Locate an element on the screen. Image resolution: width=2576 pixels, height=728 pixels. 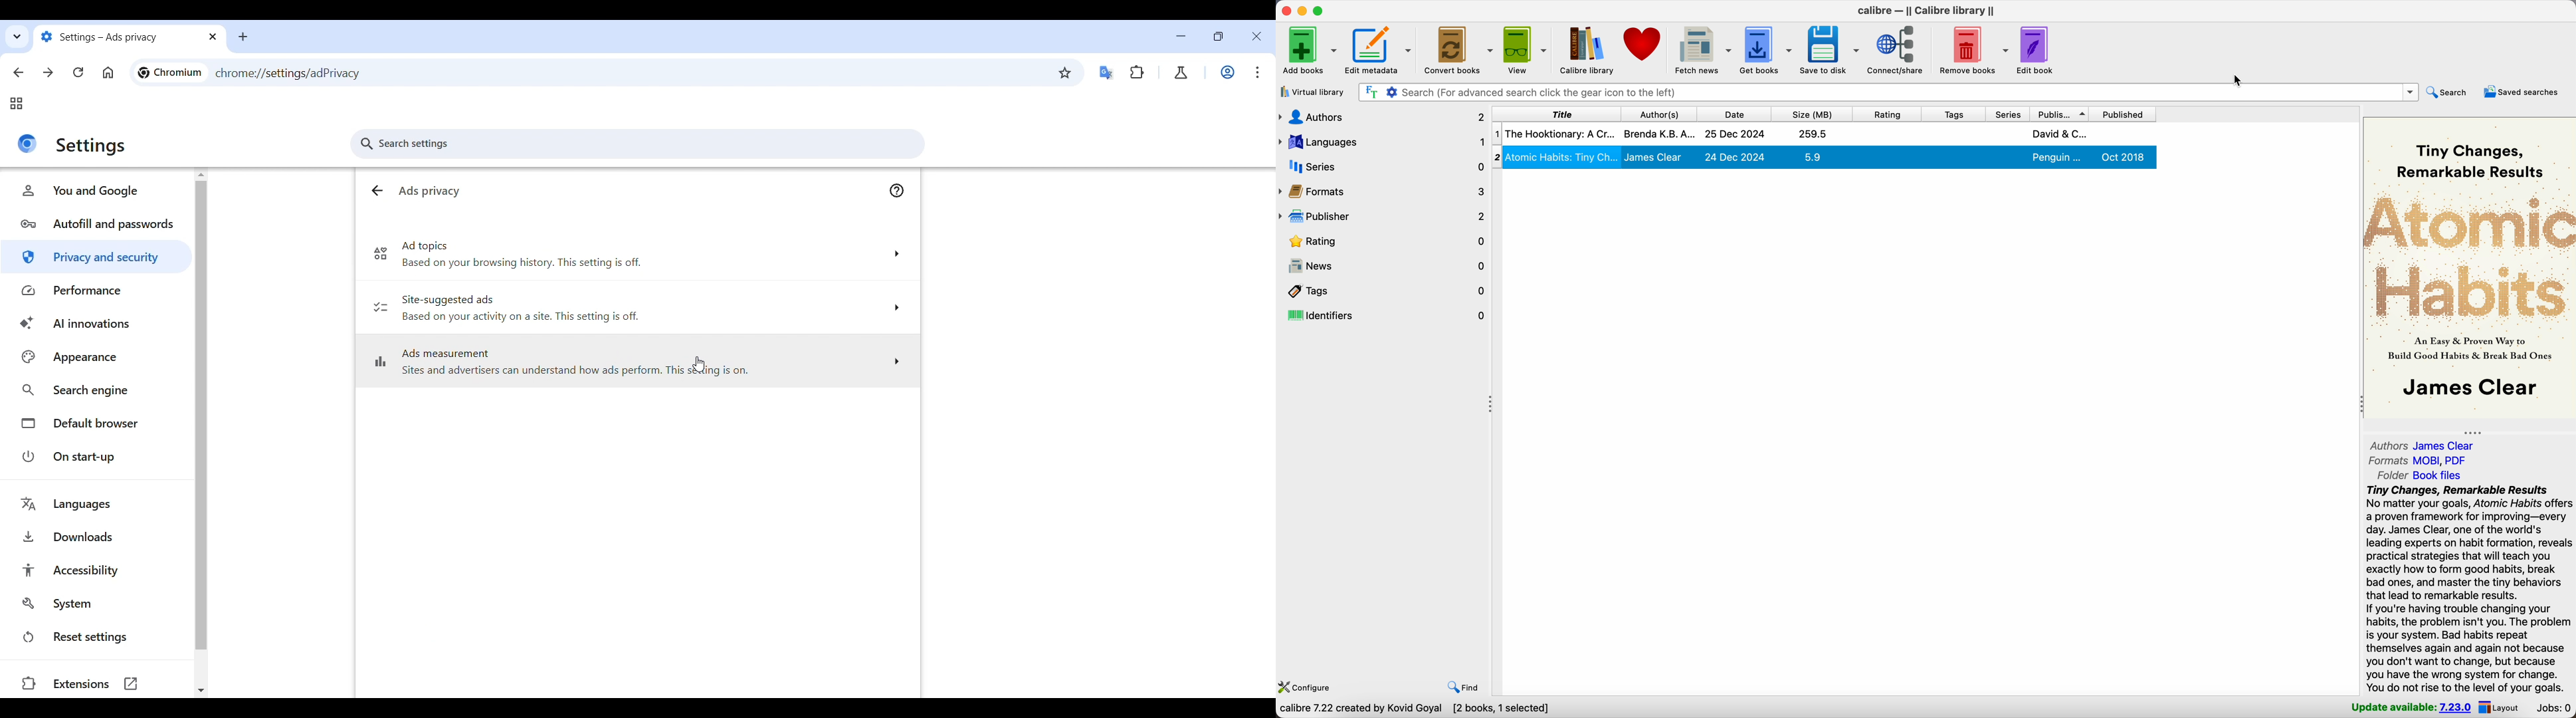
2| Atomic Habits: Tiny Ch... is located at coordinates (1562, 156).